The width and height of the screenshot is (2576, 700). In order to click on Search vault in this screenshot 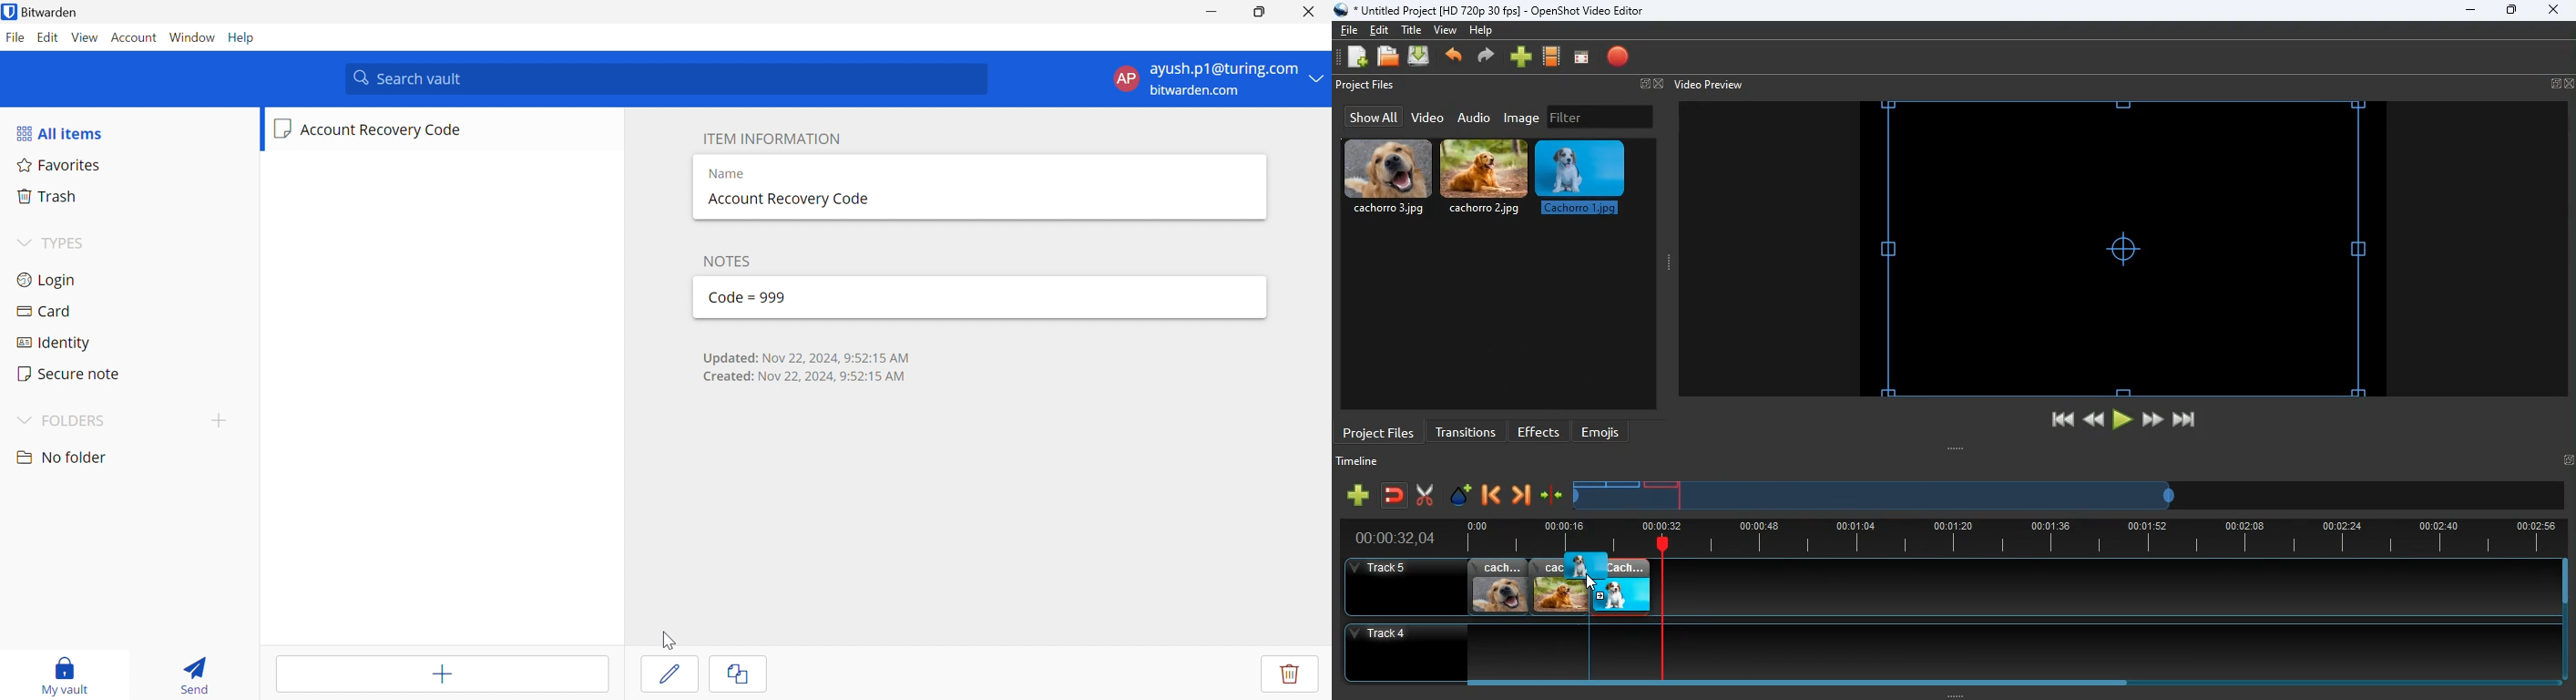, I will do `click(668, 79)`.